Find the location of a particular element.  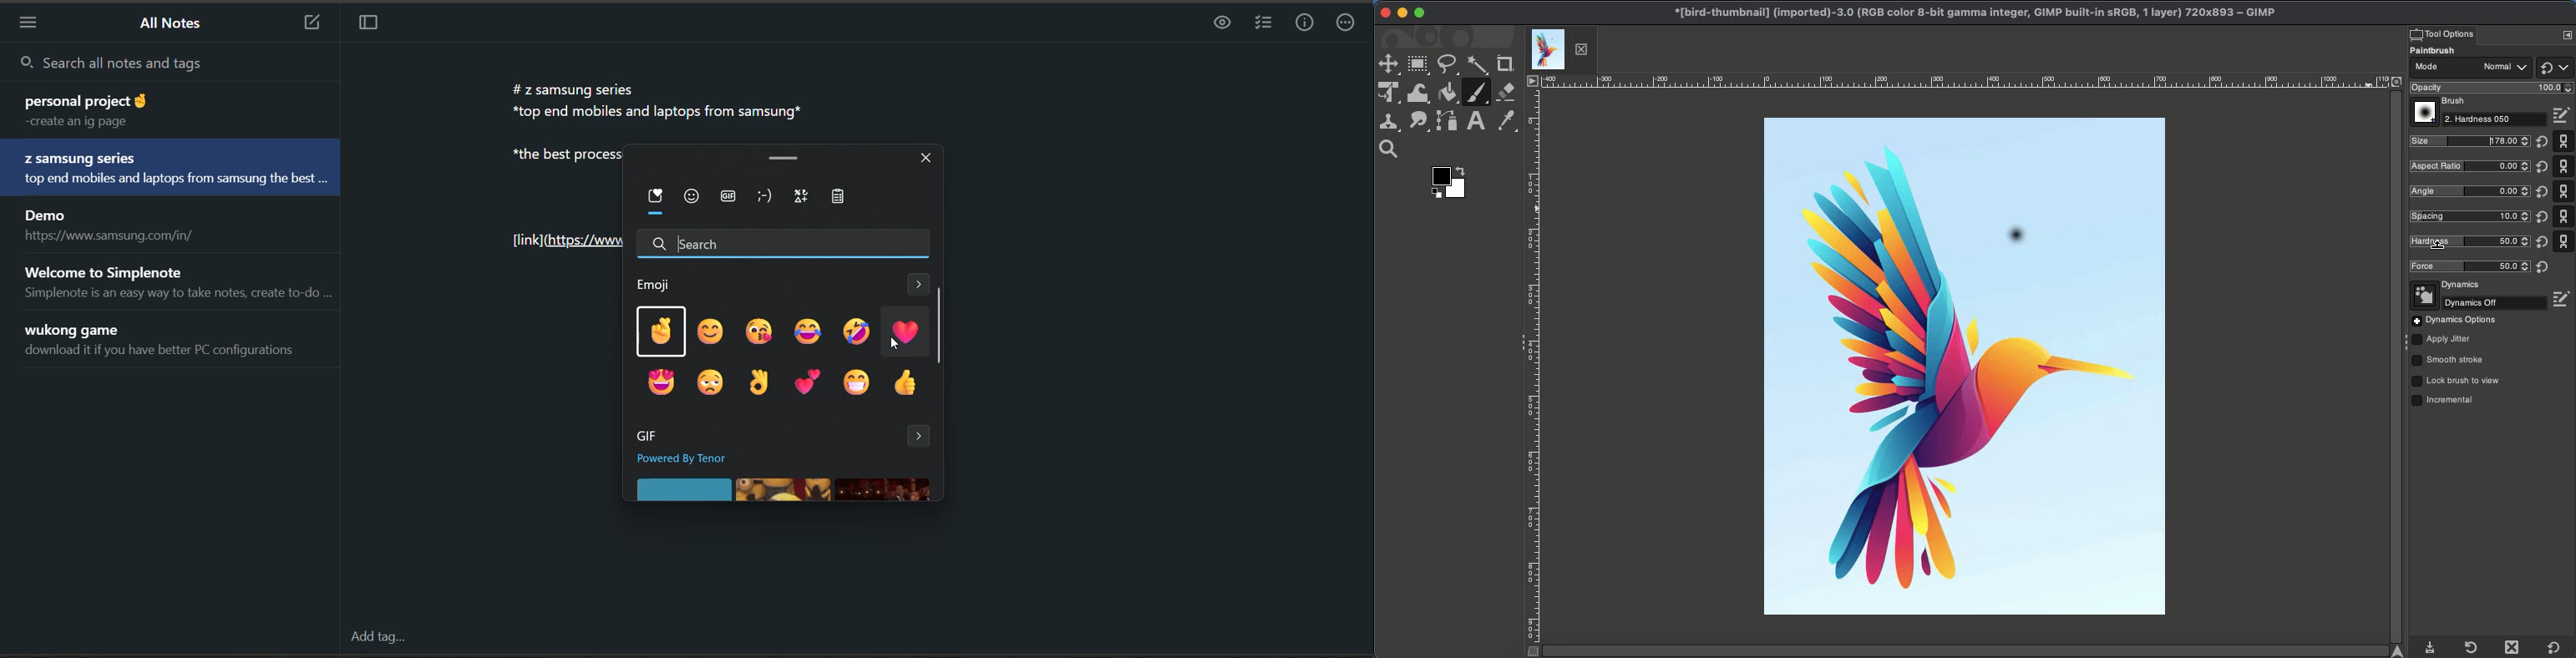

Refresh is located at coordinates (2470, 647).